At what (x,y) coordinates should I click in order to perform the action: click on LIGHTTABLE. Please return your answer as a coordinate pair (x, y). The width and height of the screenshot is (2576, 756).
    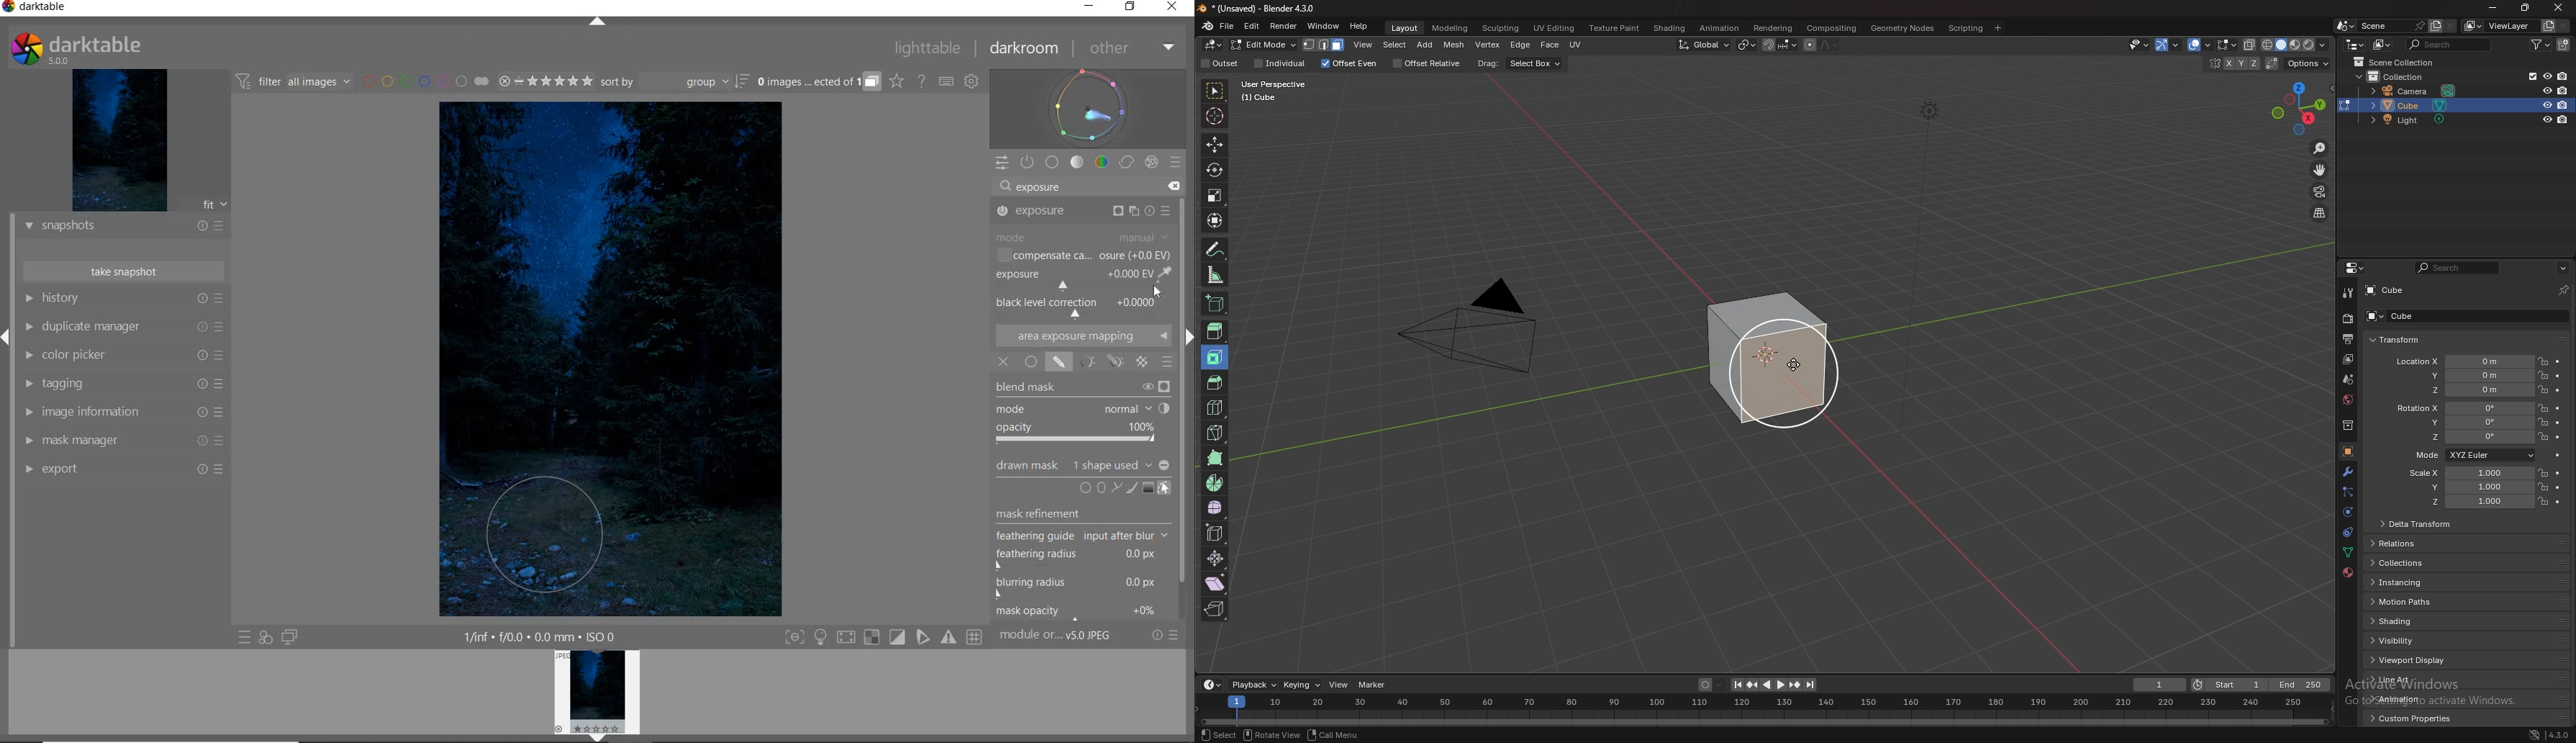
    Looking at the image, I should click on (927, 49).